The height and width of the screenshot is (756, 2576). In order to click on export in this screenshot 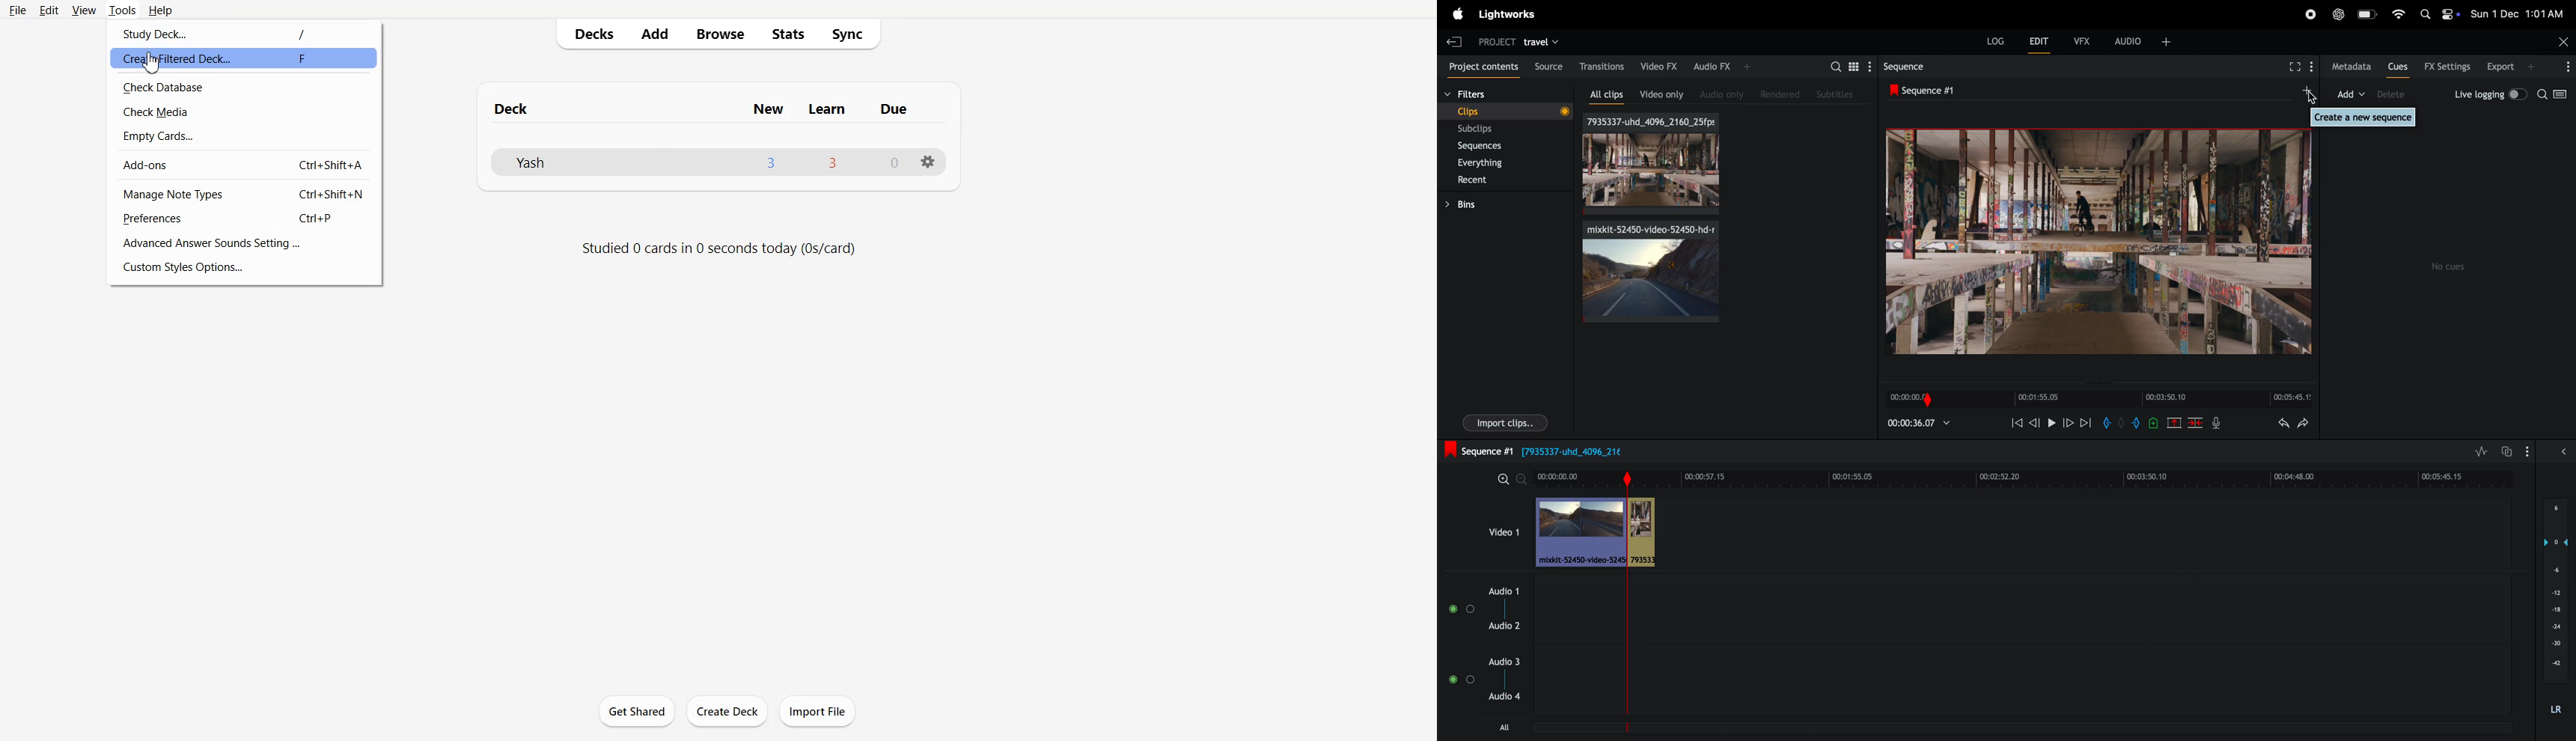, I will do `click(2511, 66)`.